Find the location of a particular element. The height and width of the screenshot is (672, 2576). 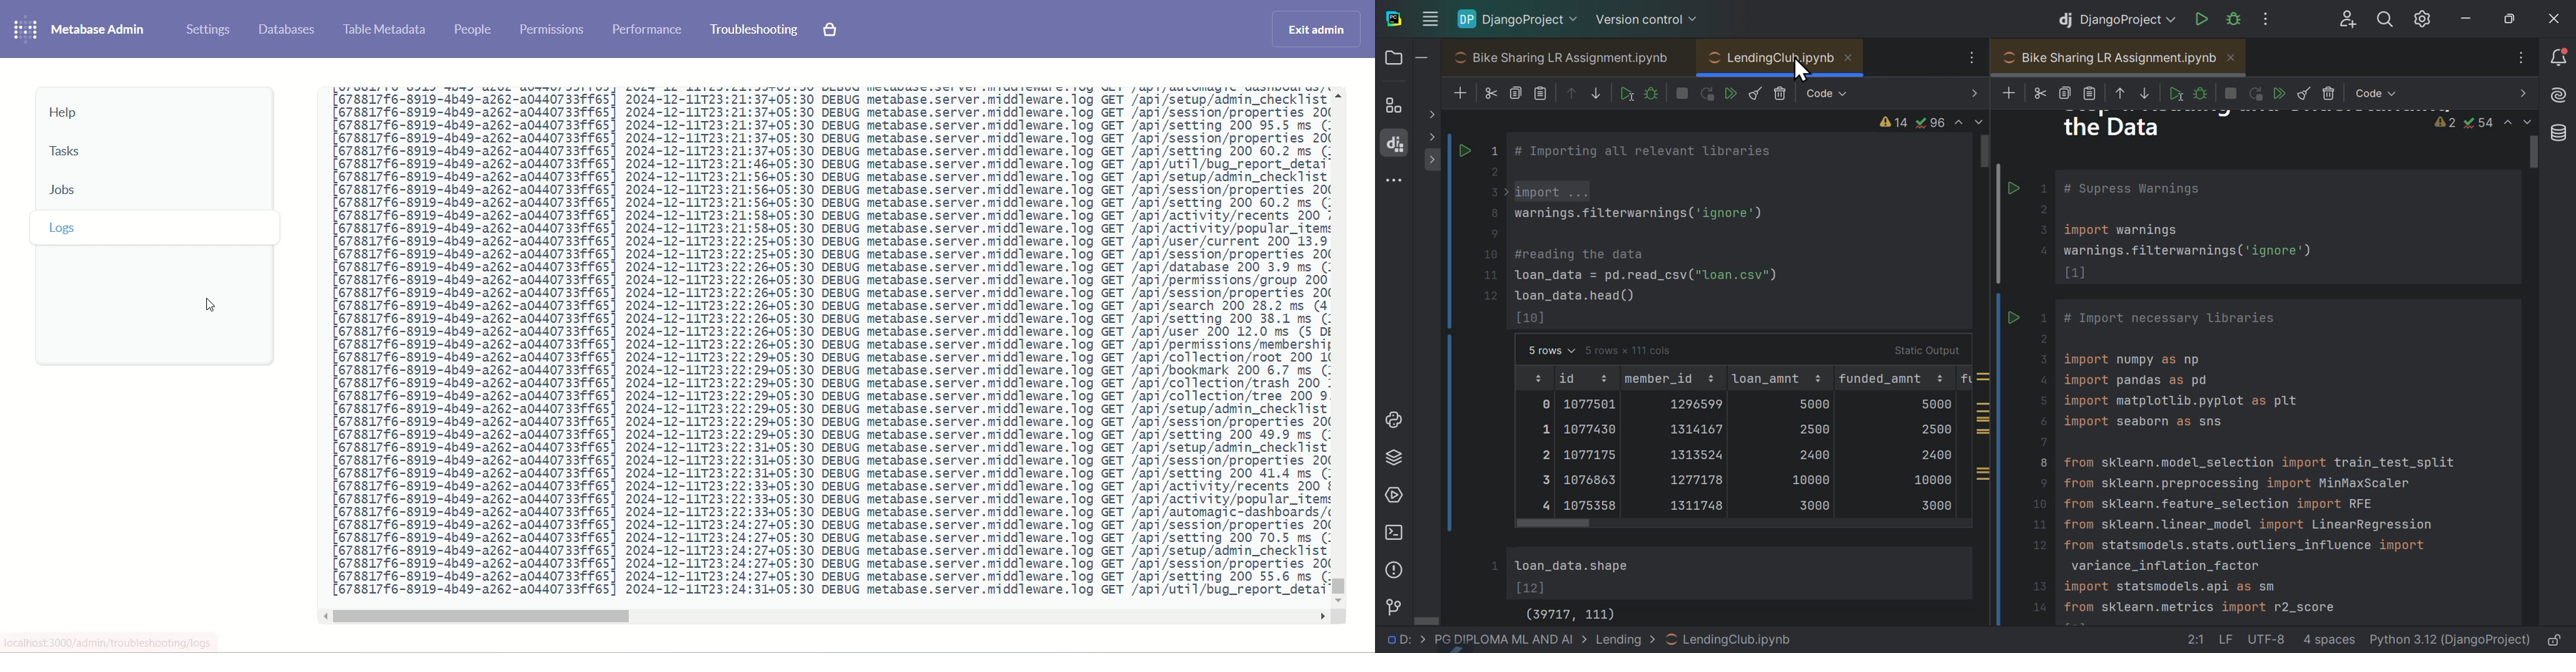

logo is located at coordinates (24, 29).